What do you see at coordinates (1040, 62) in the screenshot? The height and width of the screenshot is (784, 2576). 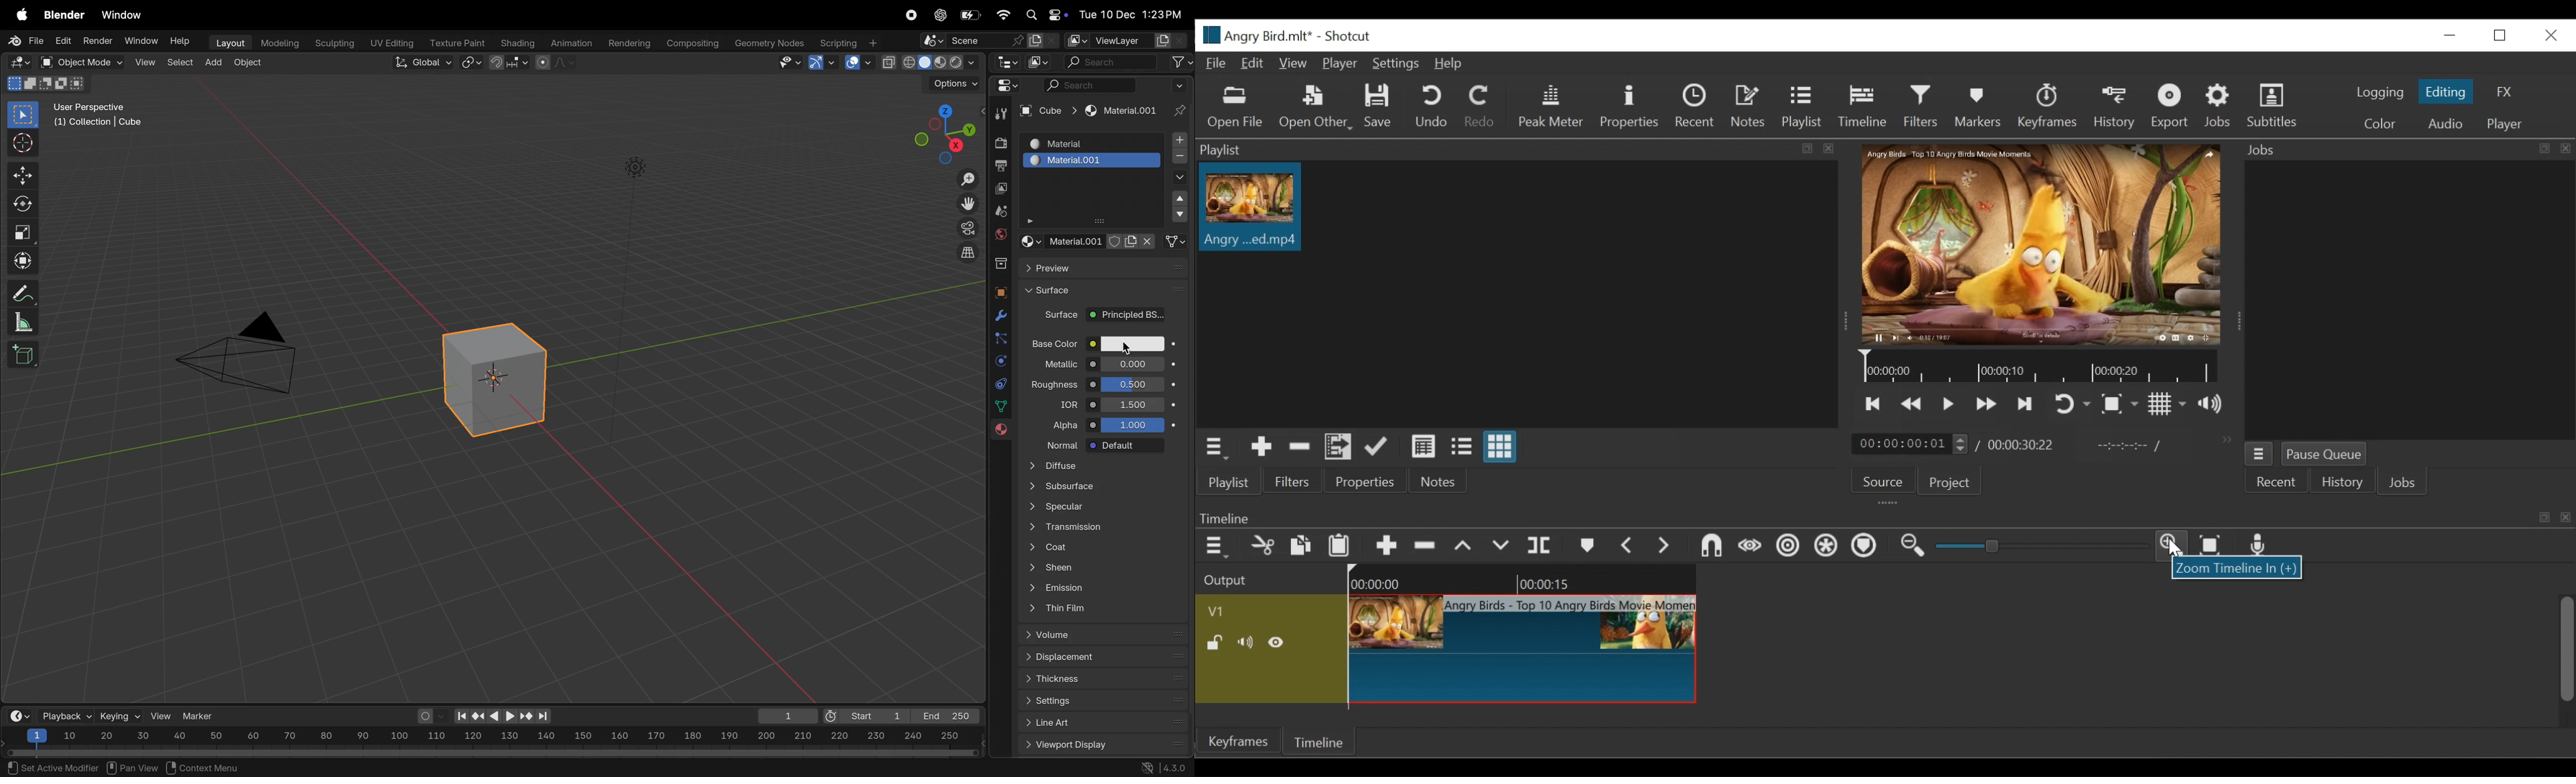 I see `display mode` at bounding box center [1040, 62].